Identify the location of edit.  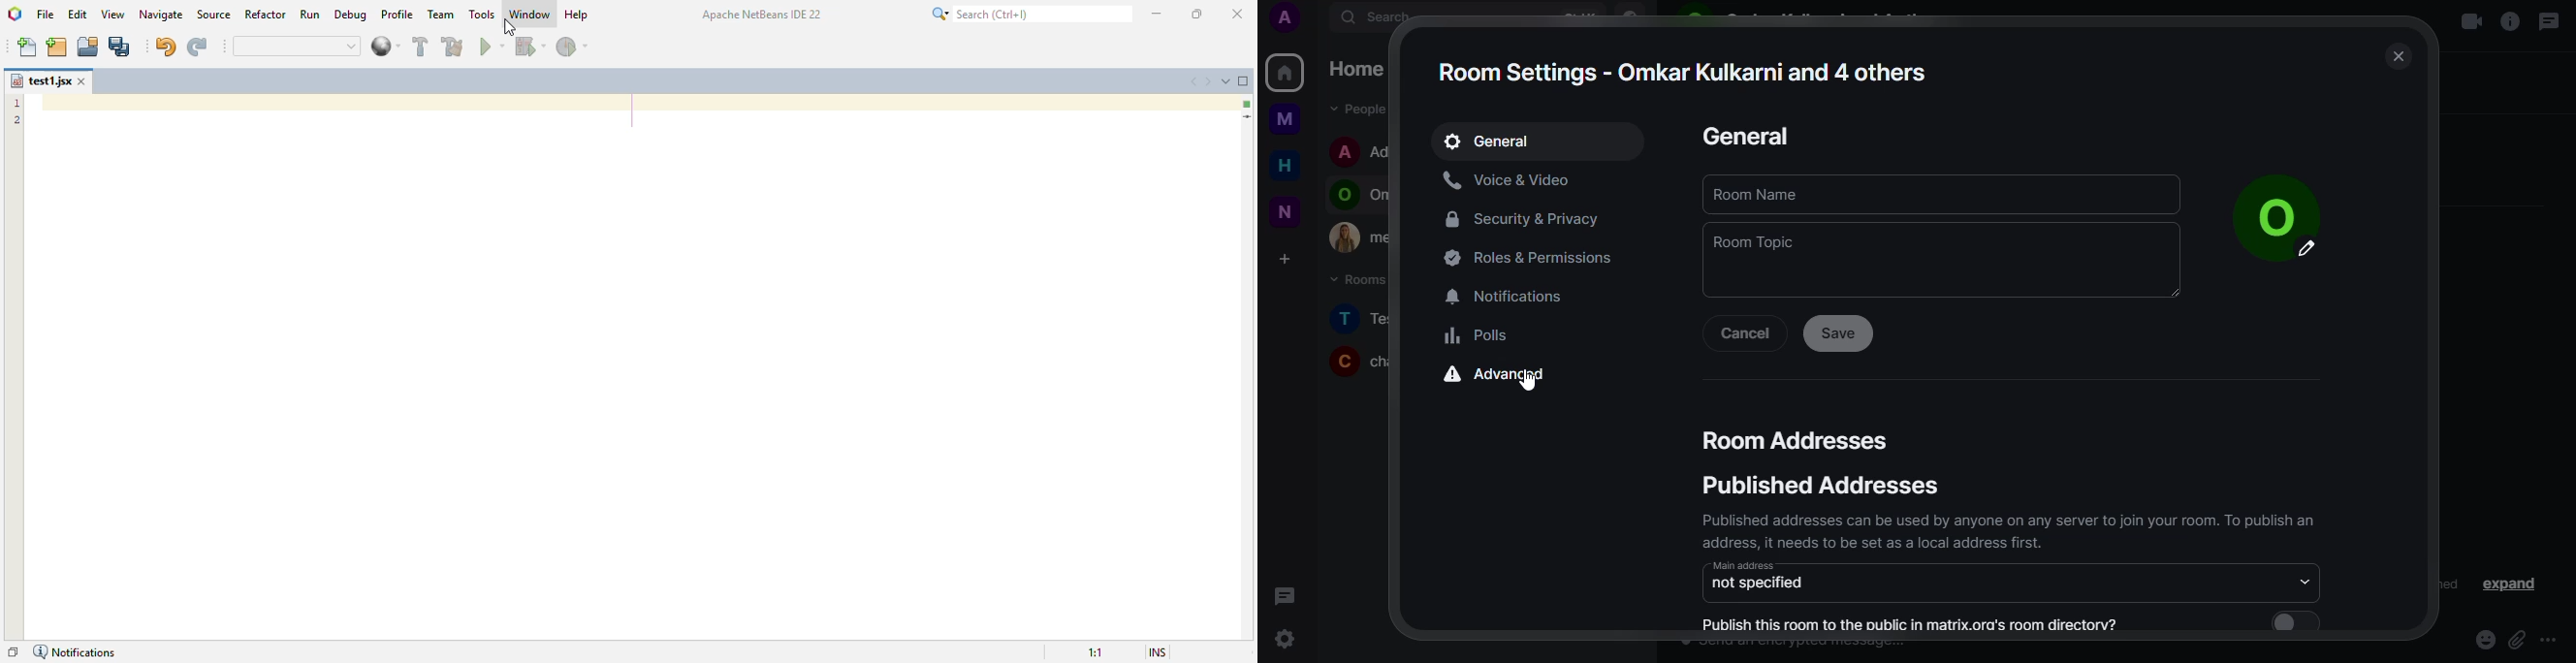
(2307, 250).